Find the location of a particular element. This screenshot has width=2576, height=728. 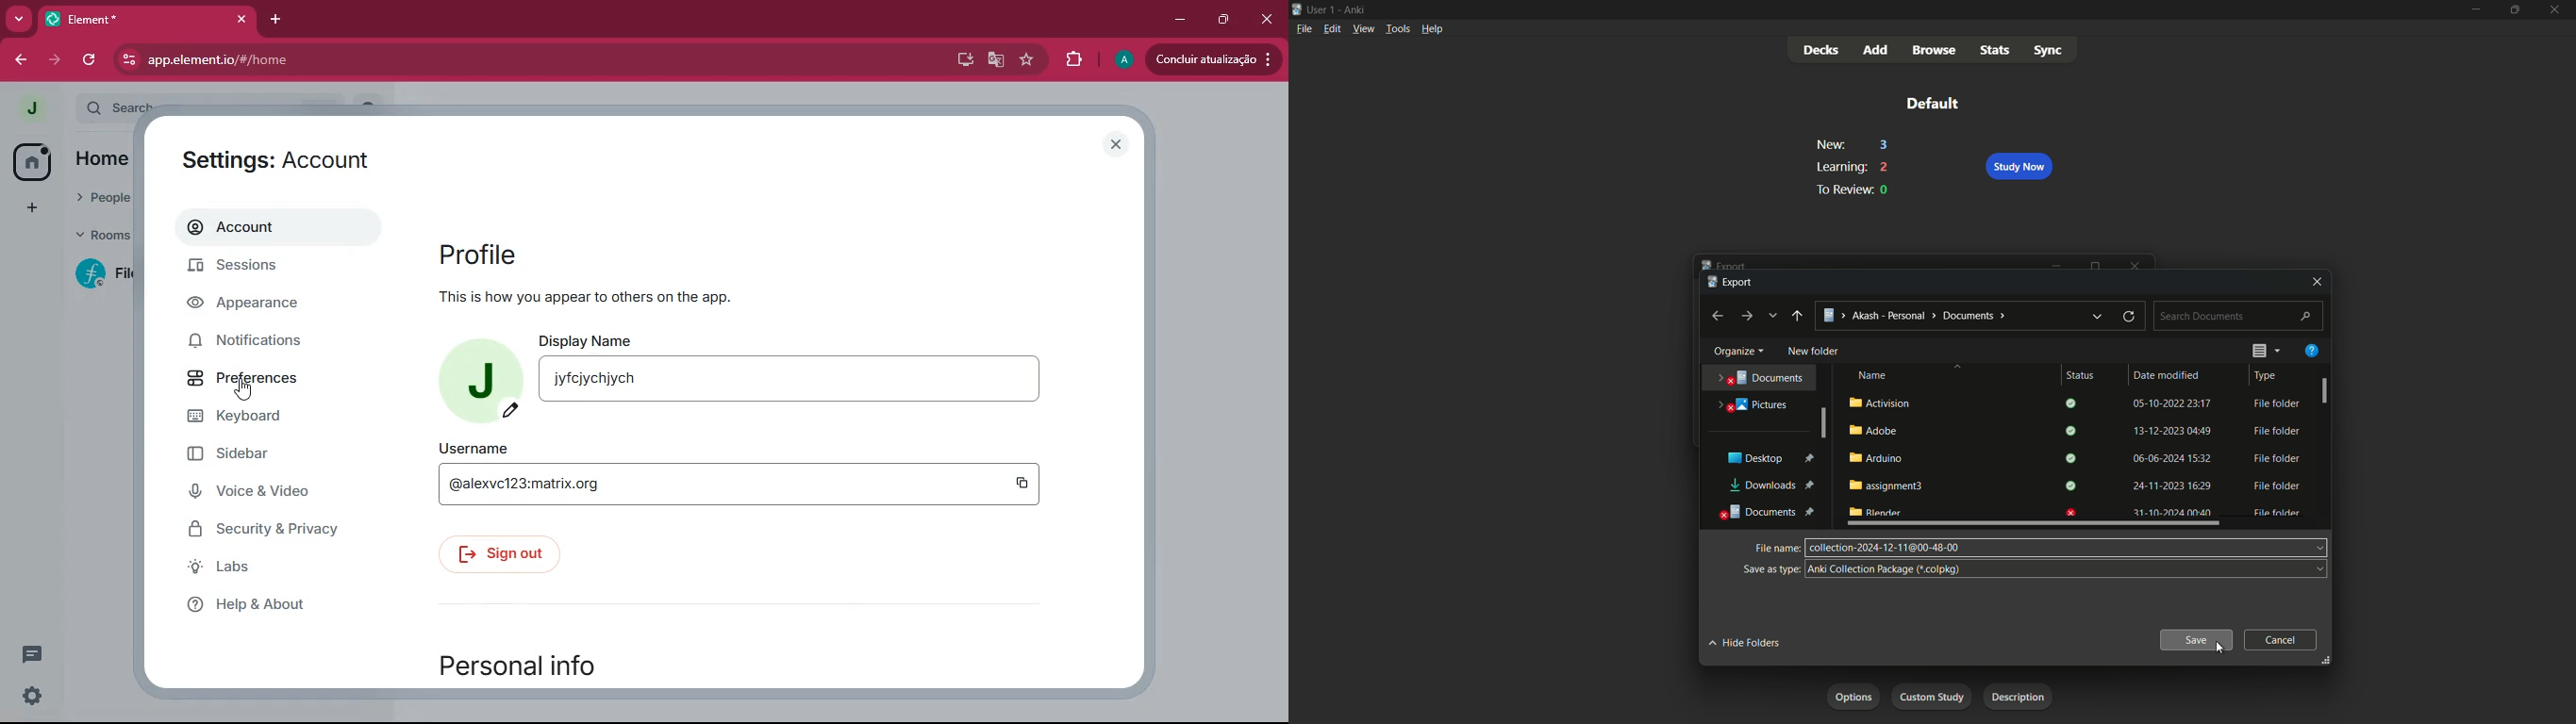

voice & video is located at coordinates (264, 493).